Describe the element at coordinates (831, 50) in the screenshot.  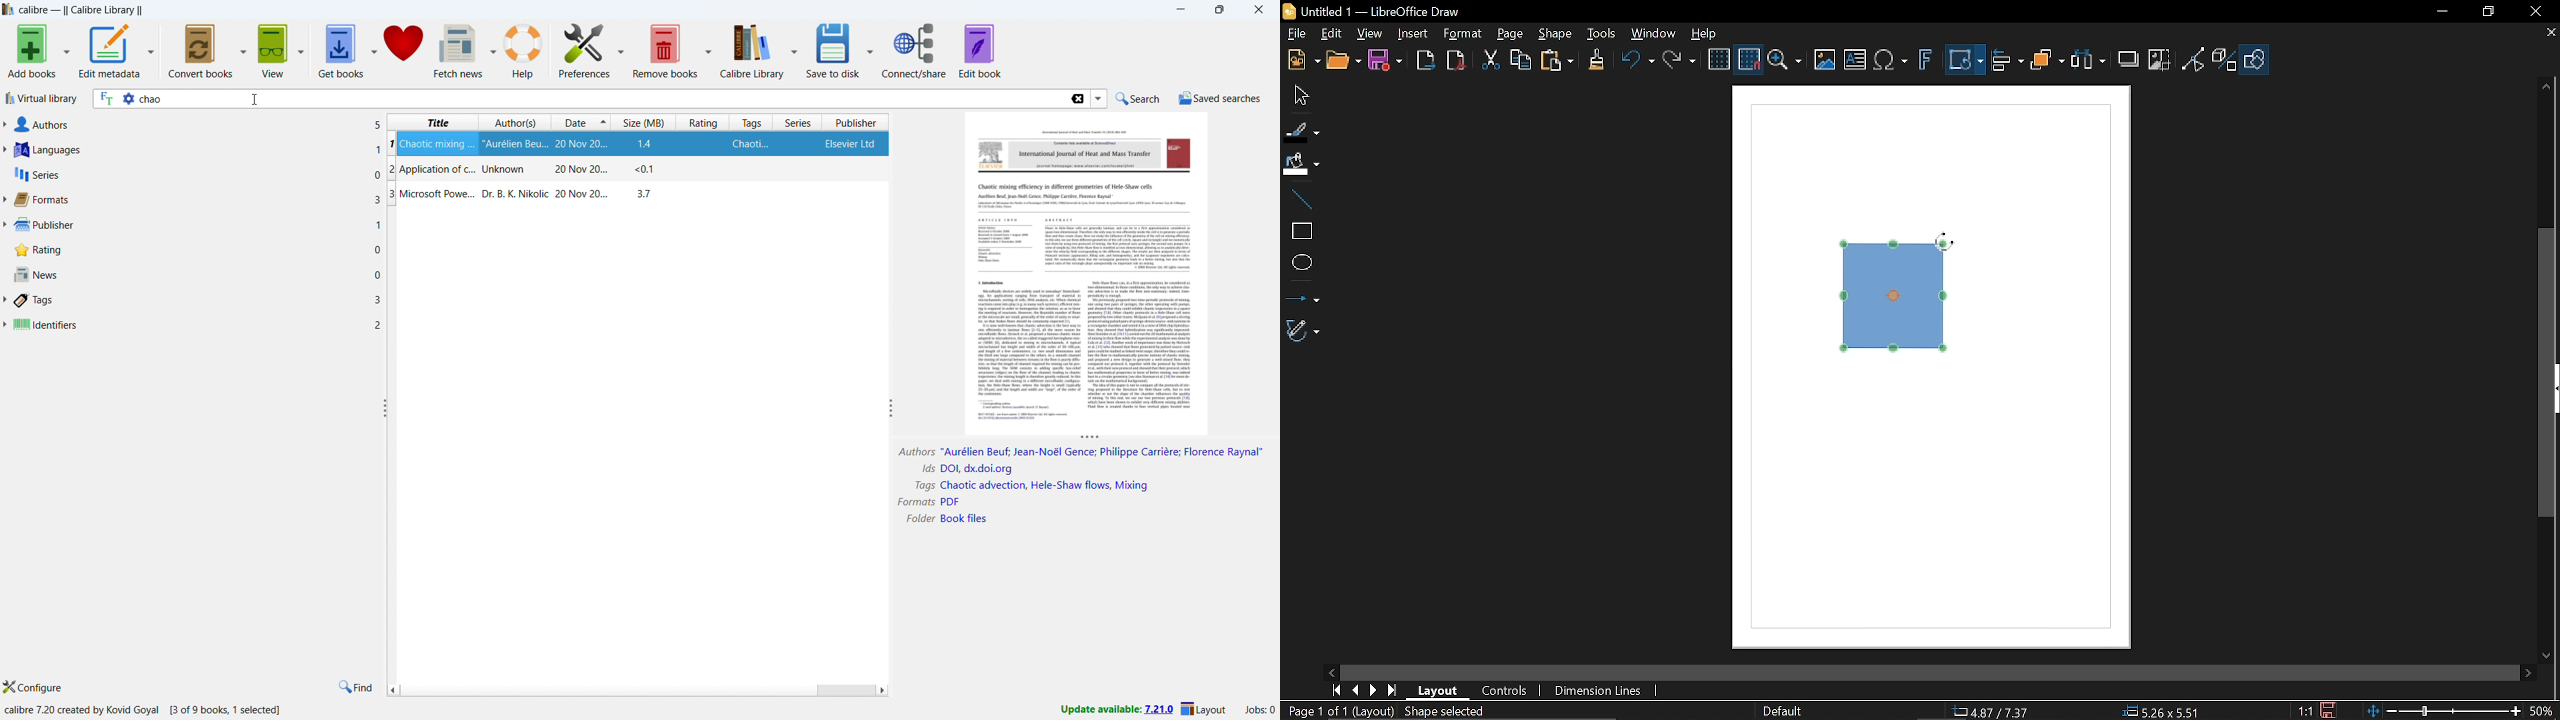
I see `save to disk` at that location.